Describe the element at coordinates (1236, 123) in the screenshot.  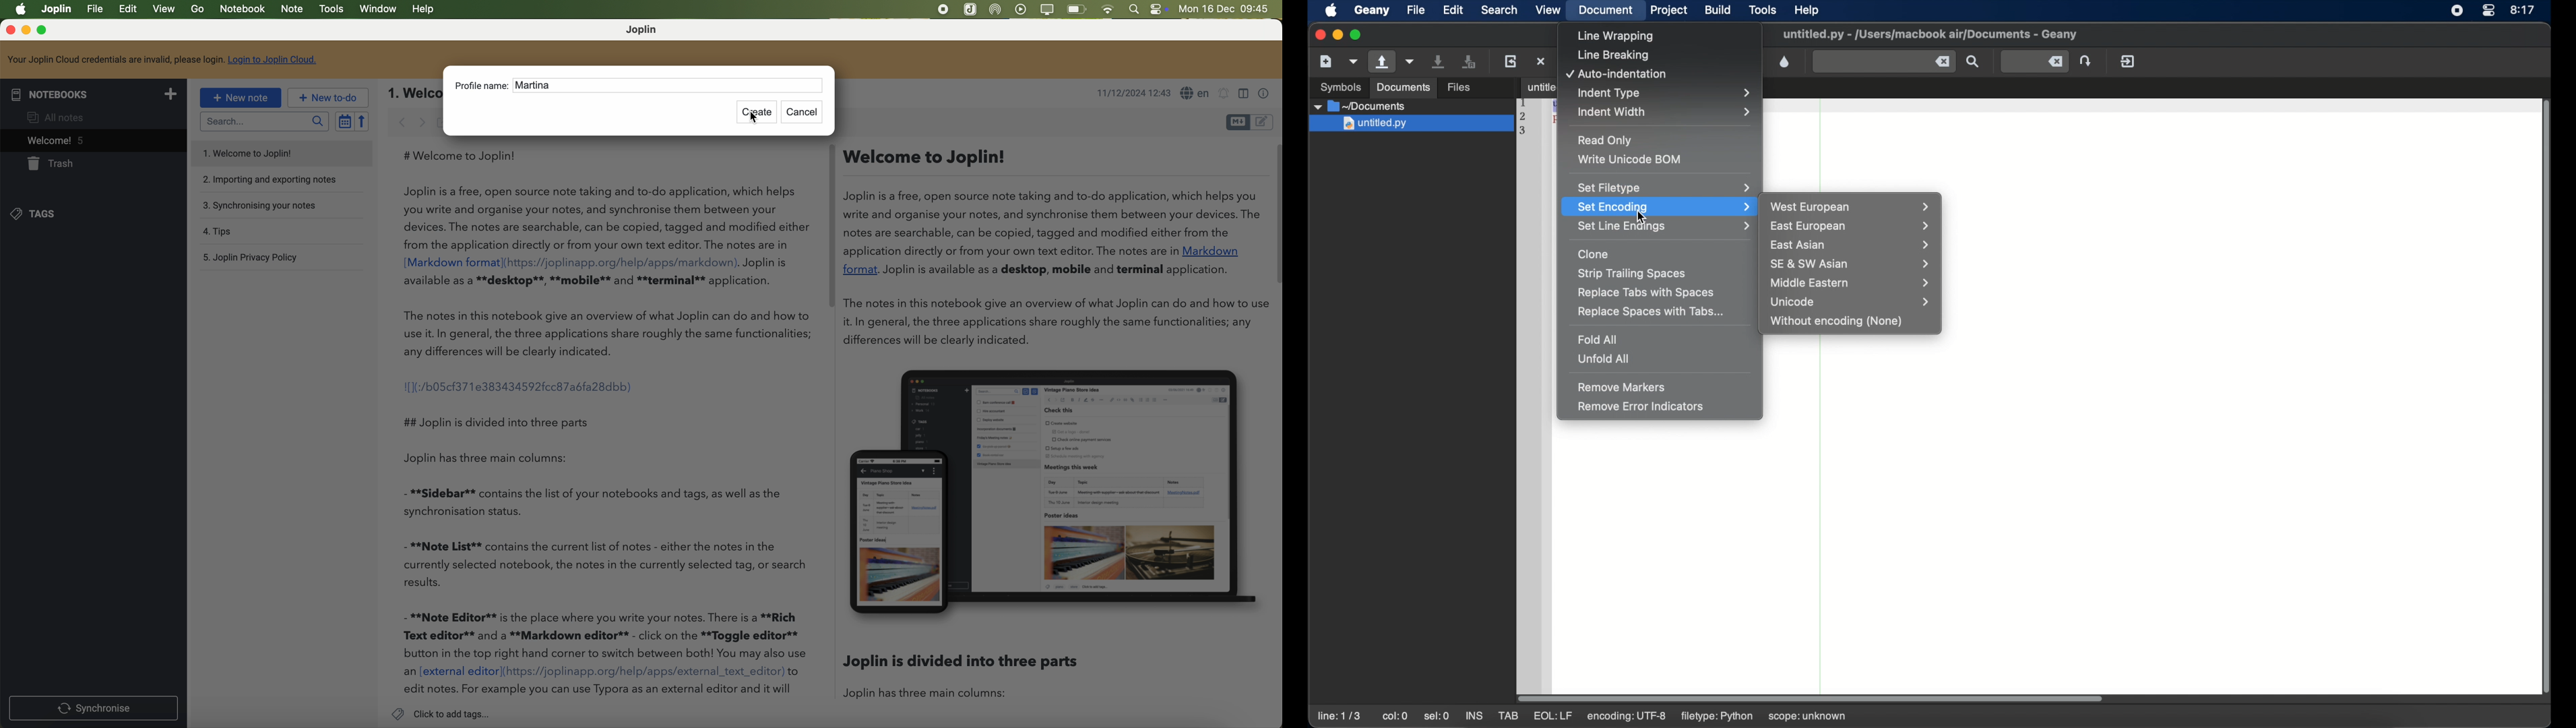
I see `toggle editors` at that location.